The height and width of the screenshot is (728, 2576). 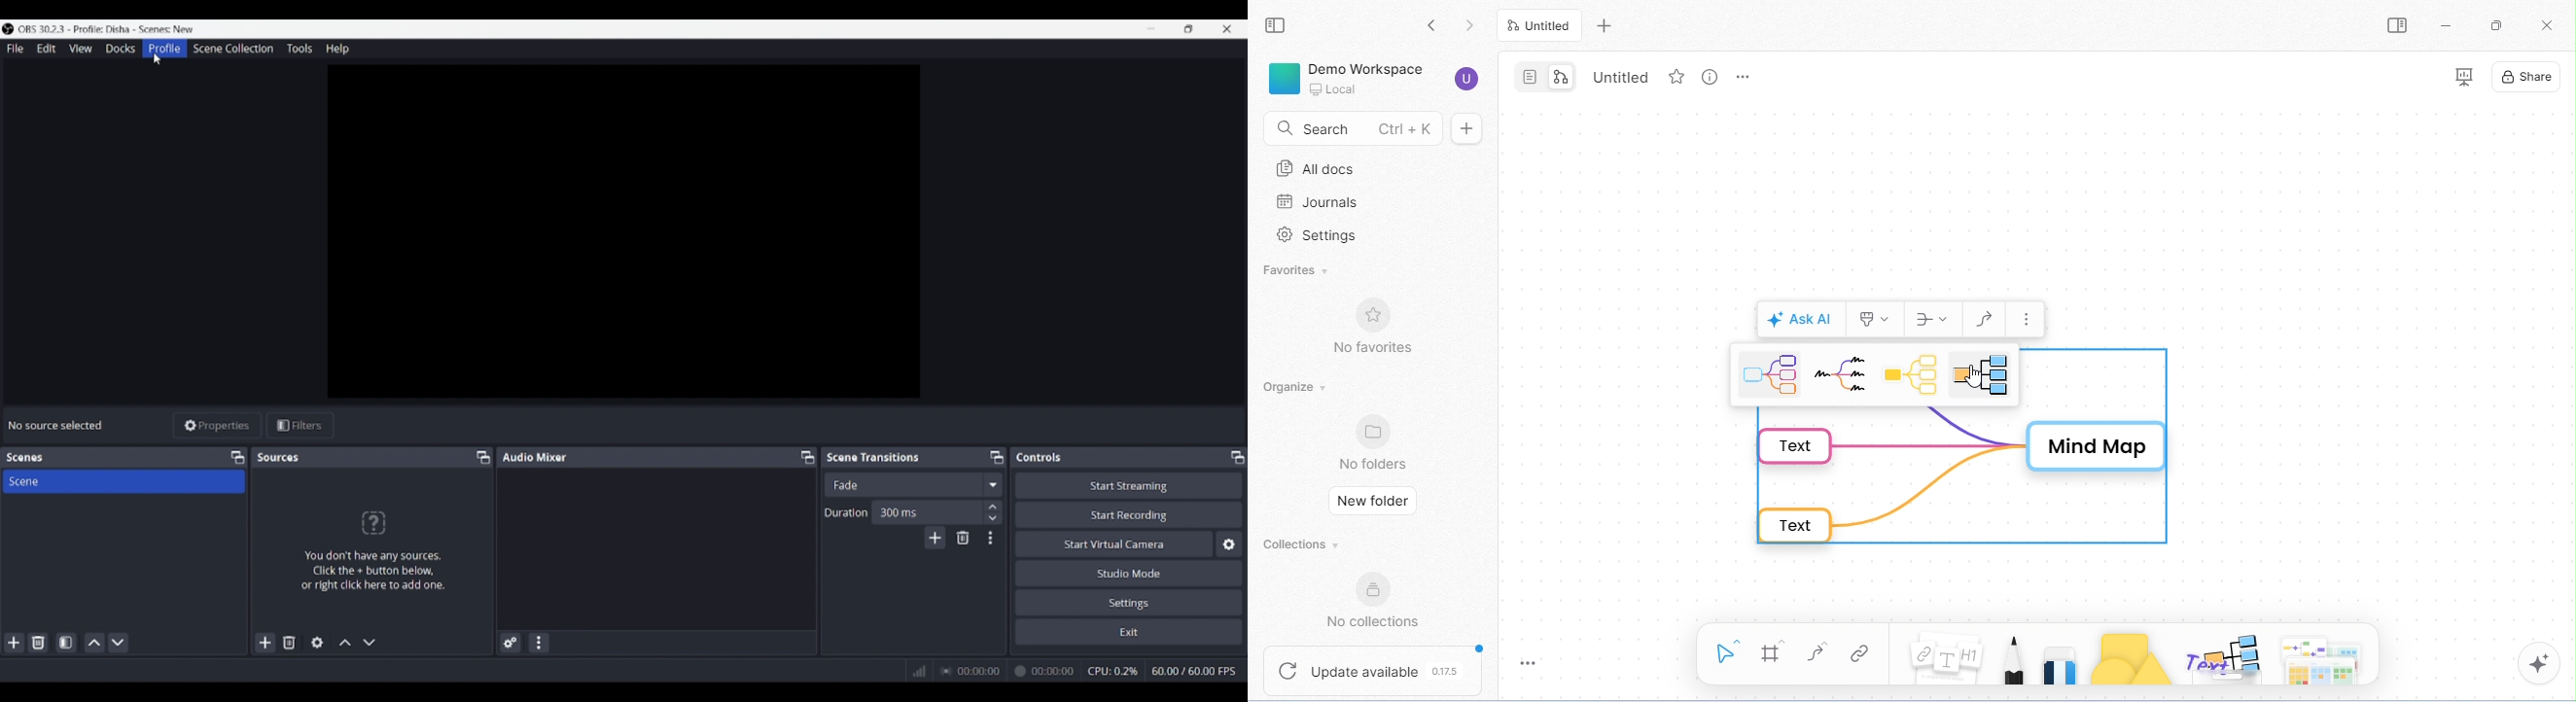 What do you see at coordinates (1227, 29) in the screenshot?
I see `Close interface` at bounding box center [1227, 29].